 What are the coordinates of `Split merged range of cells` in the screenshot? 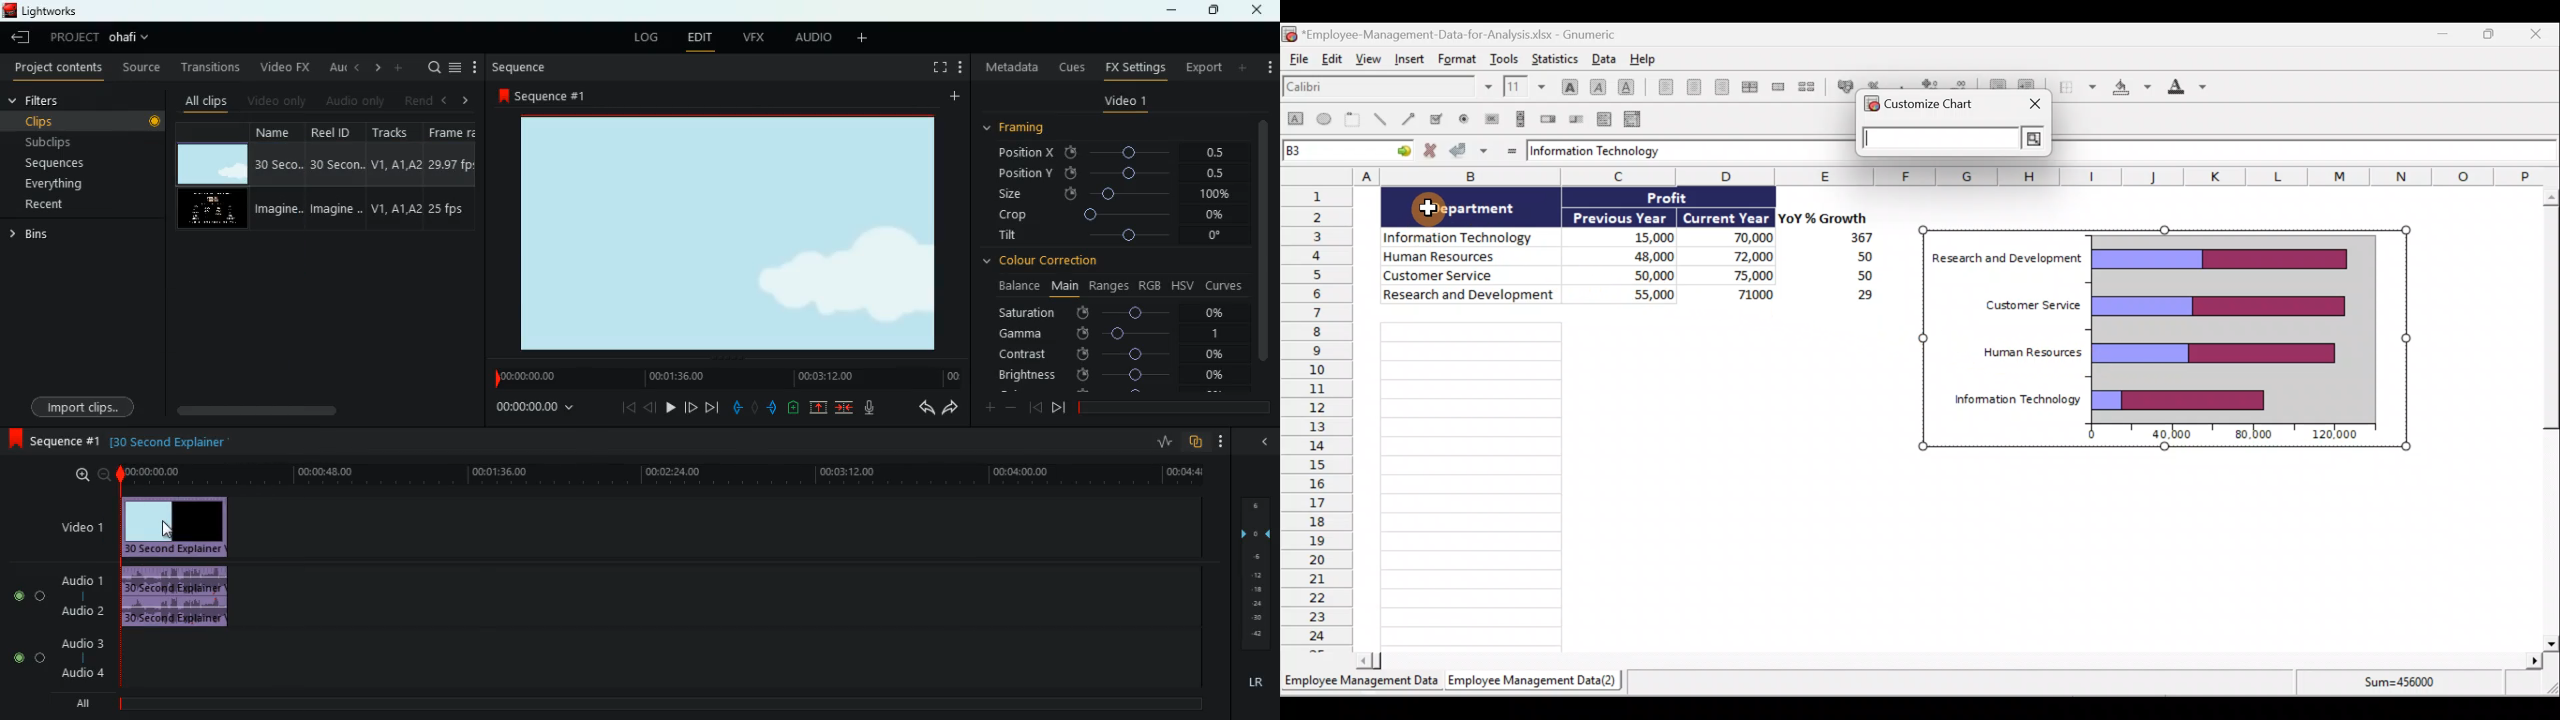 It's located at (1807, 86).